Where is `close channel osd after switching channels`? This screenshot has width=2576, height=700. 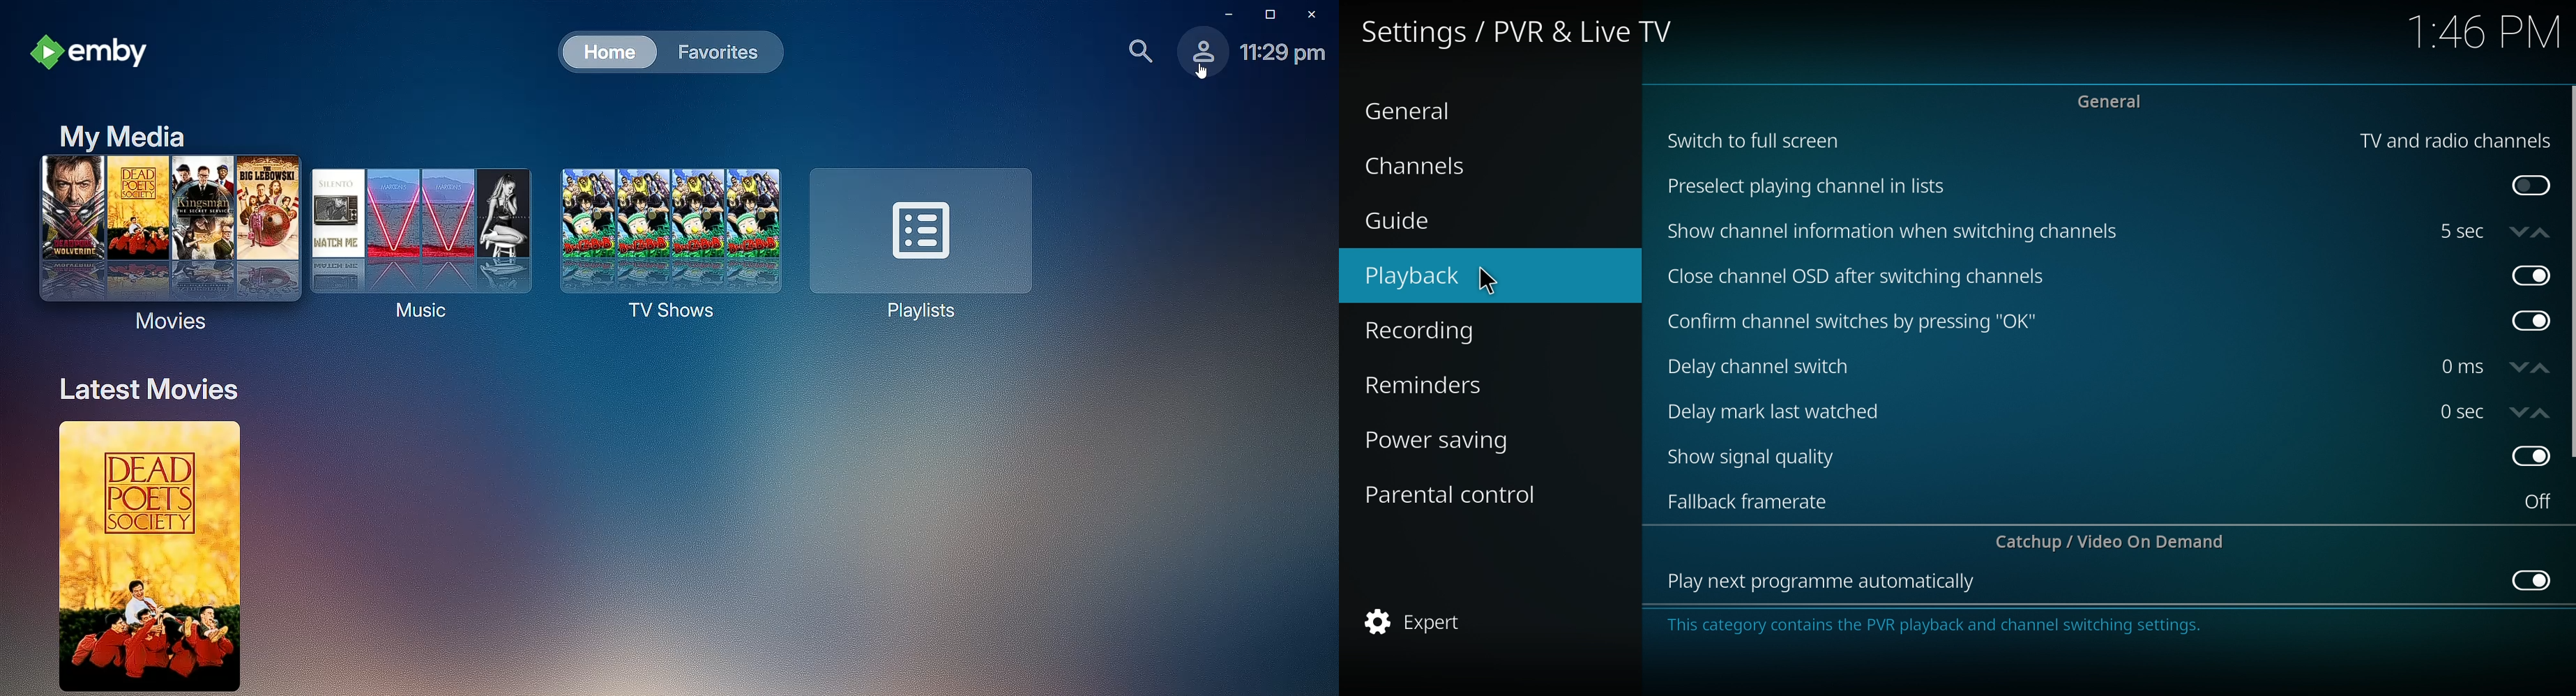
close channel osd after switching channels is located at coordinates (1860, 278).